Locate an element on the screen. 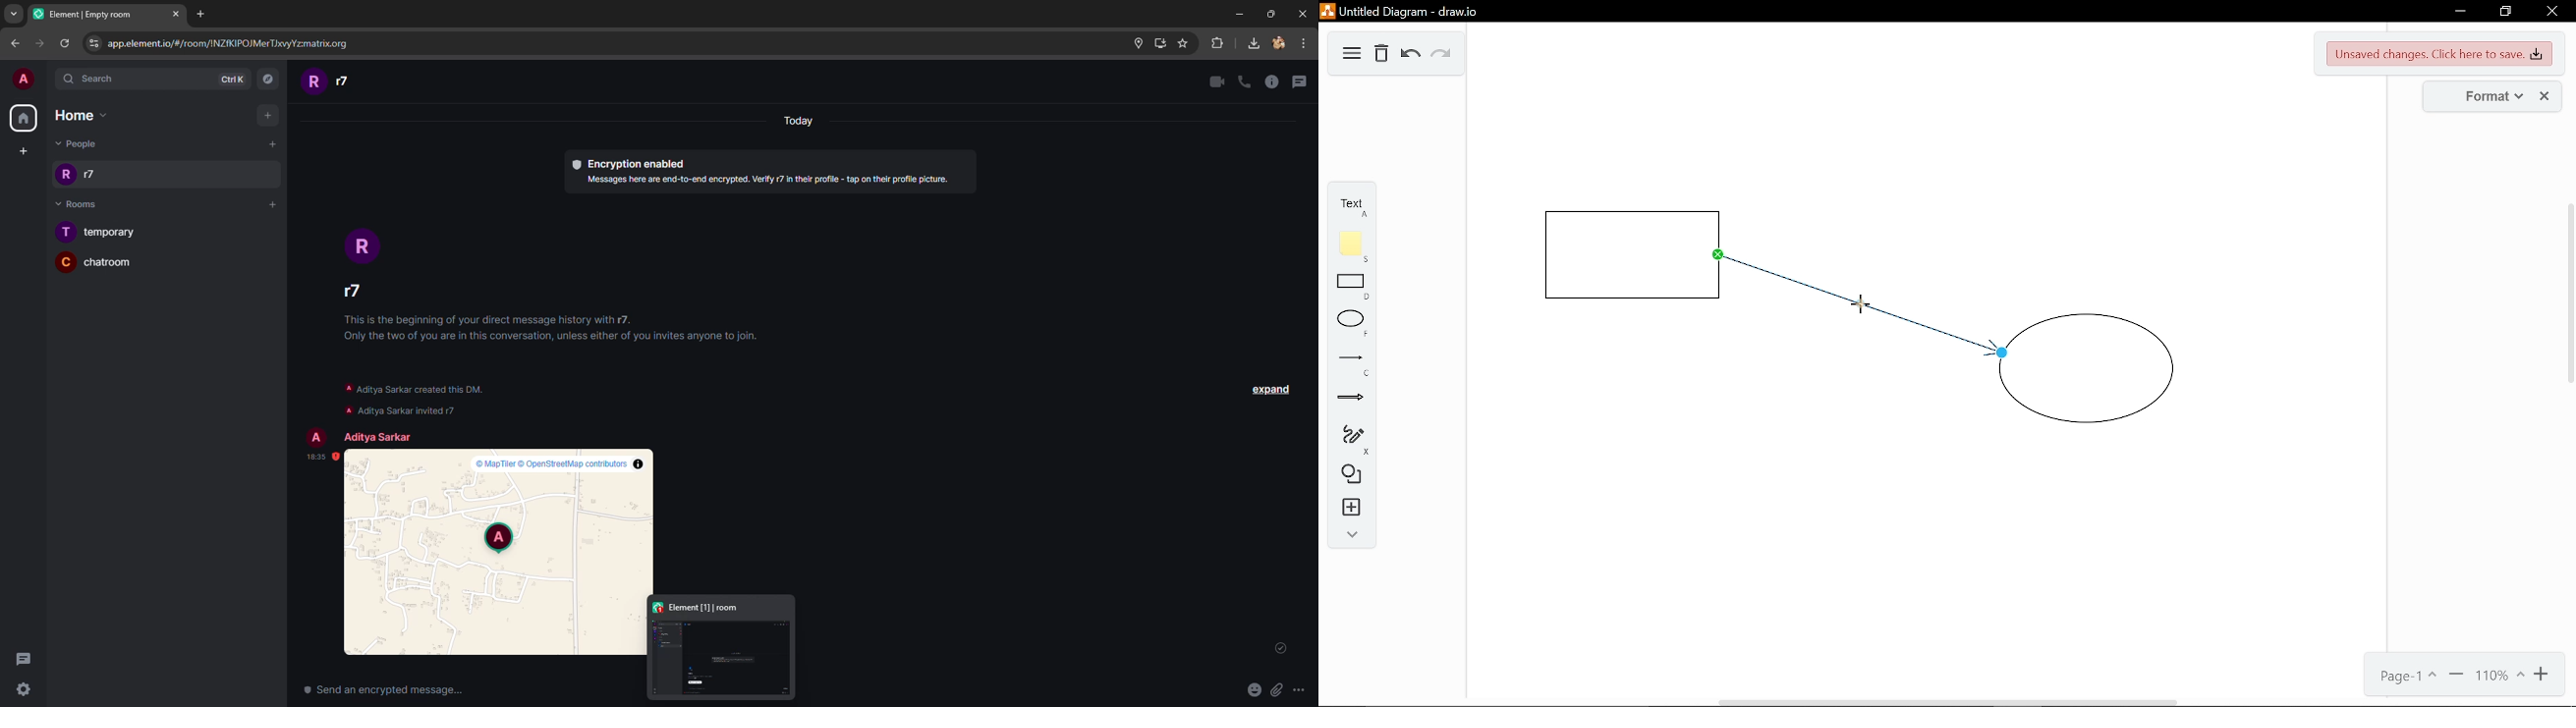 This screenshot has width=2576, height=728. extensions is located at coordinates (1219, 44).